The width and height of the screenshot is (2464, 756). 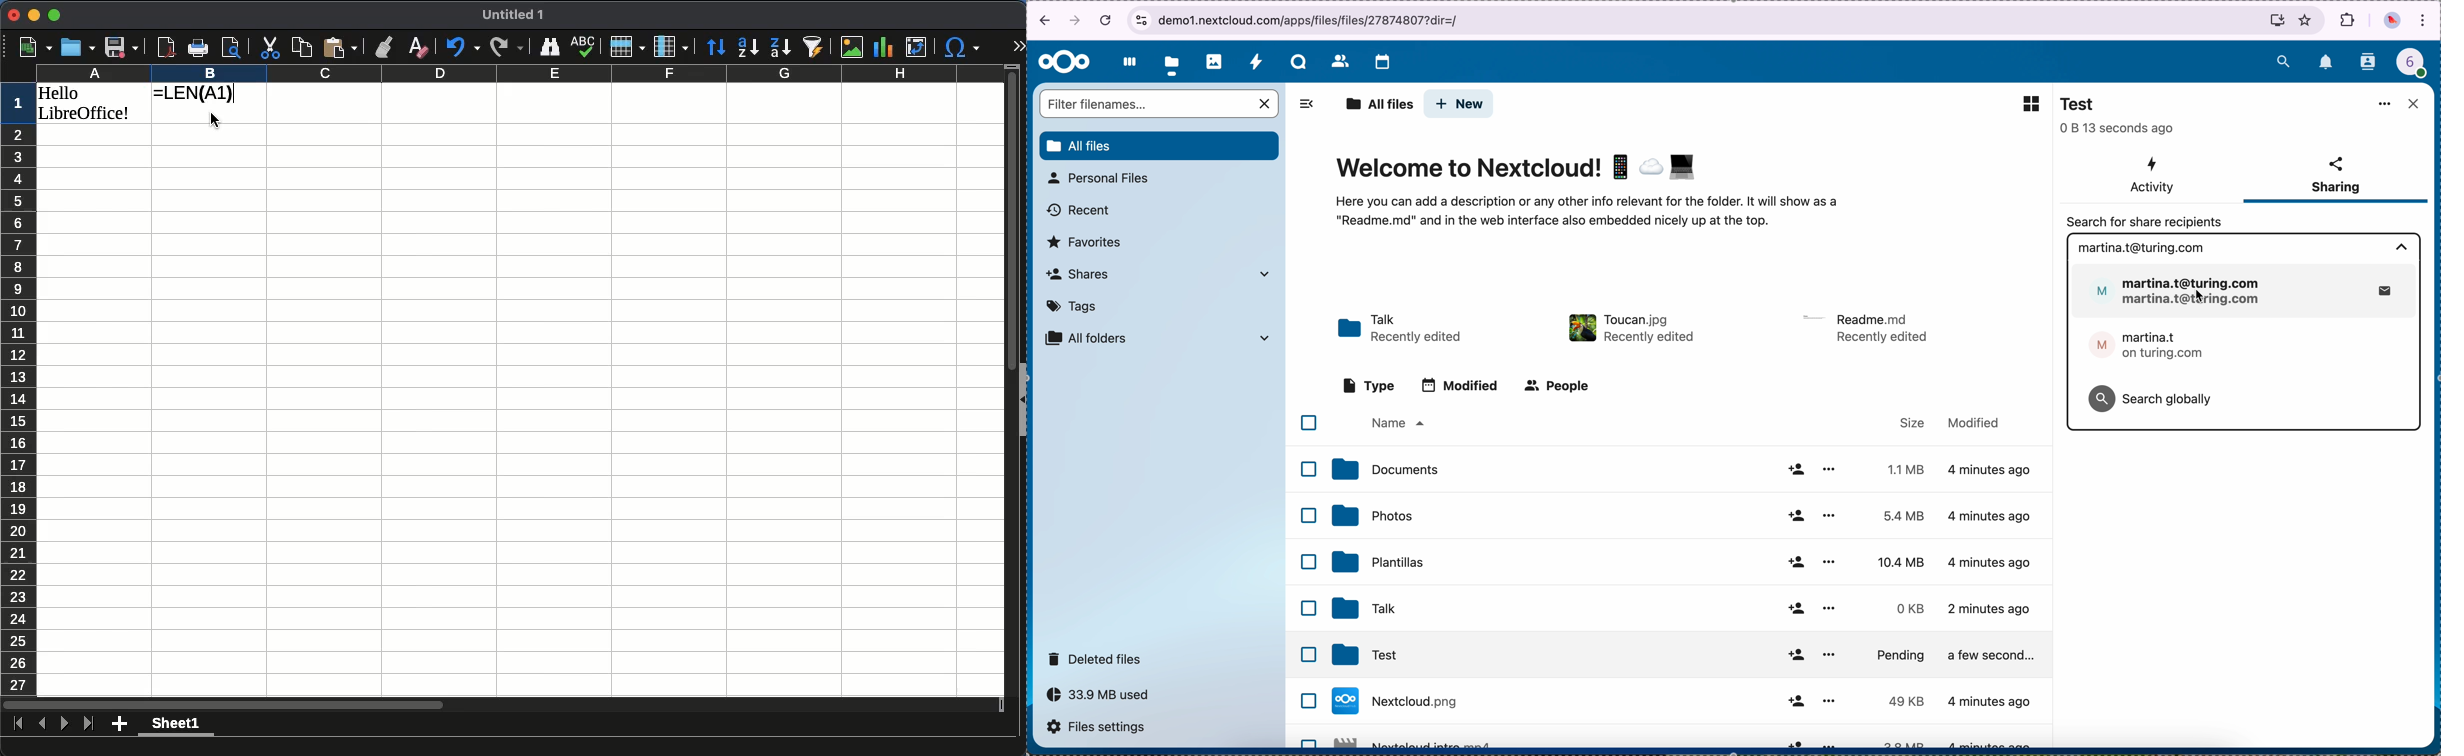 What do you see at coordinates (2419, 65) in the screenshot?
I see `profile` at bounding box center [2419, 65].